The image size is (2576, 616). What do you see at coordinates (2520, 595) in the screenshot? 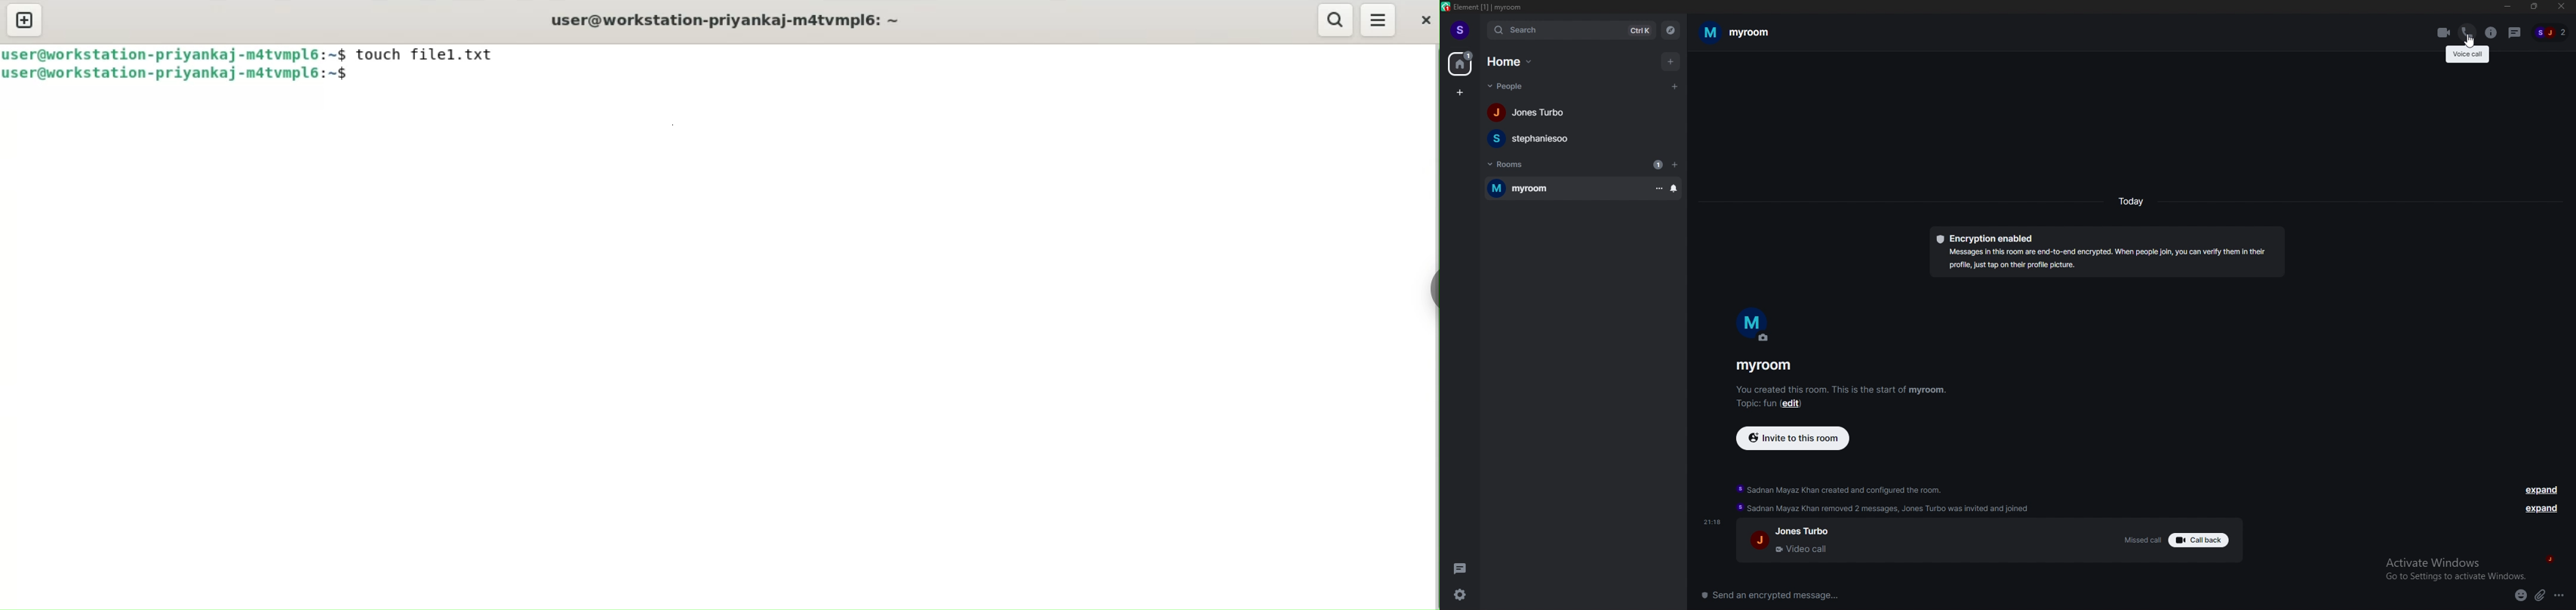
I see `emoji` at bounding box center [2520, 595].